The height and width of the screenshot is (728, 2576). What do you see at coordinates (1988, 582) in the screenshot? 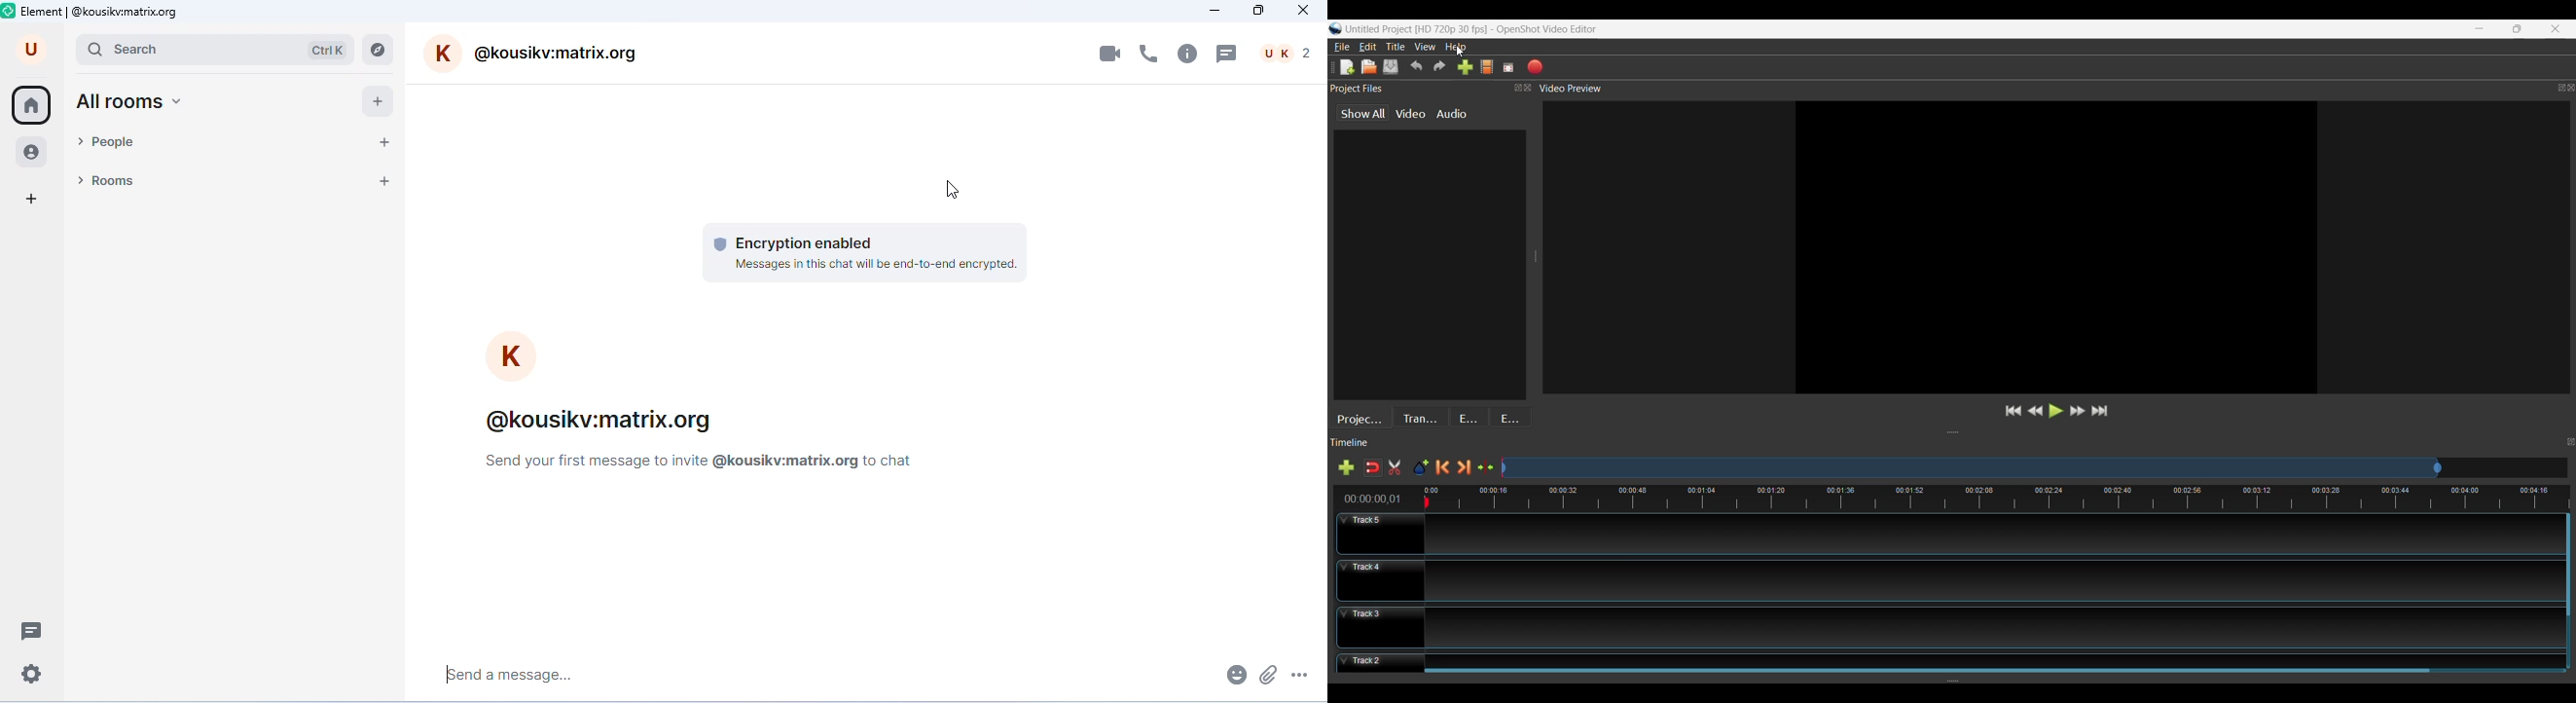
I see `Track Panel` at bounding box center [1988, 582].